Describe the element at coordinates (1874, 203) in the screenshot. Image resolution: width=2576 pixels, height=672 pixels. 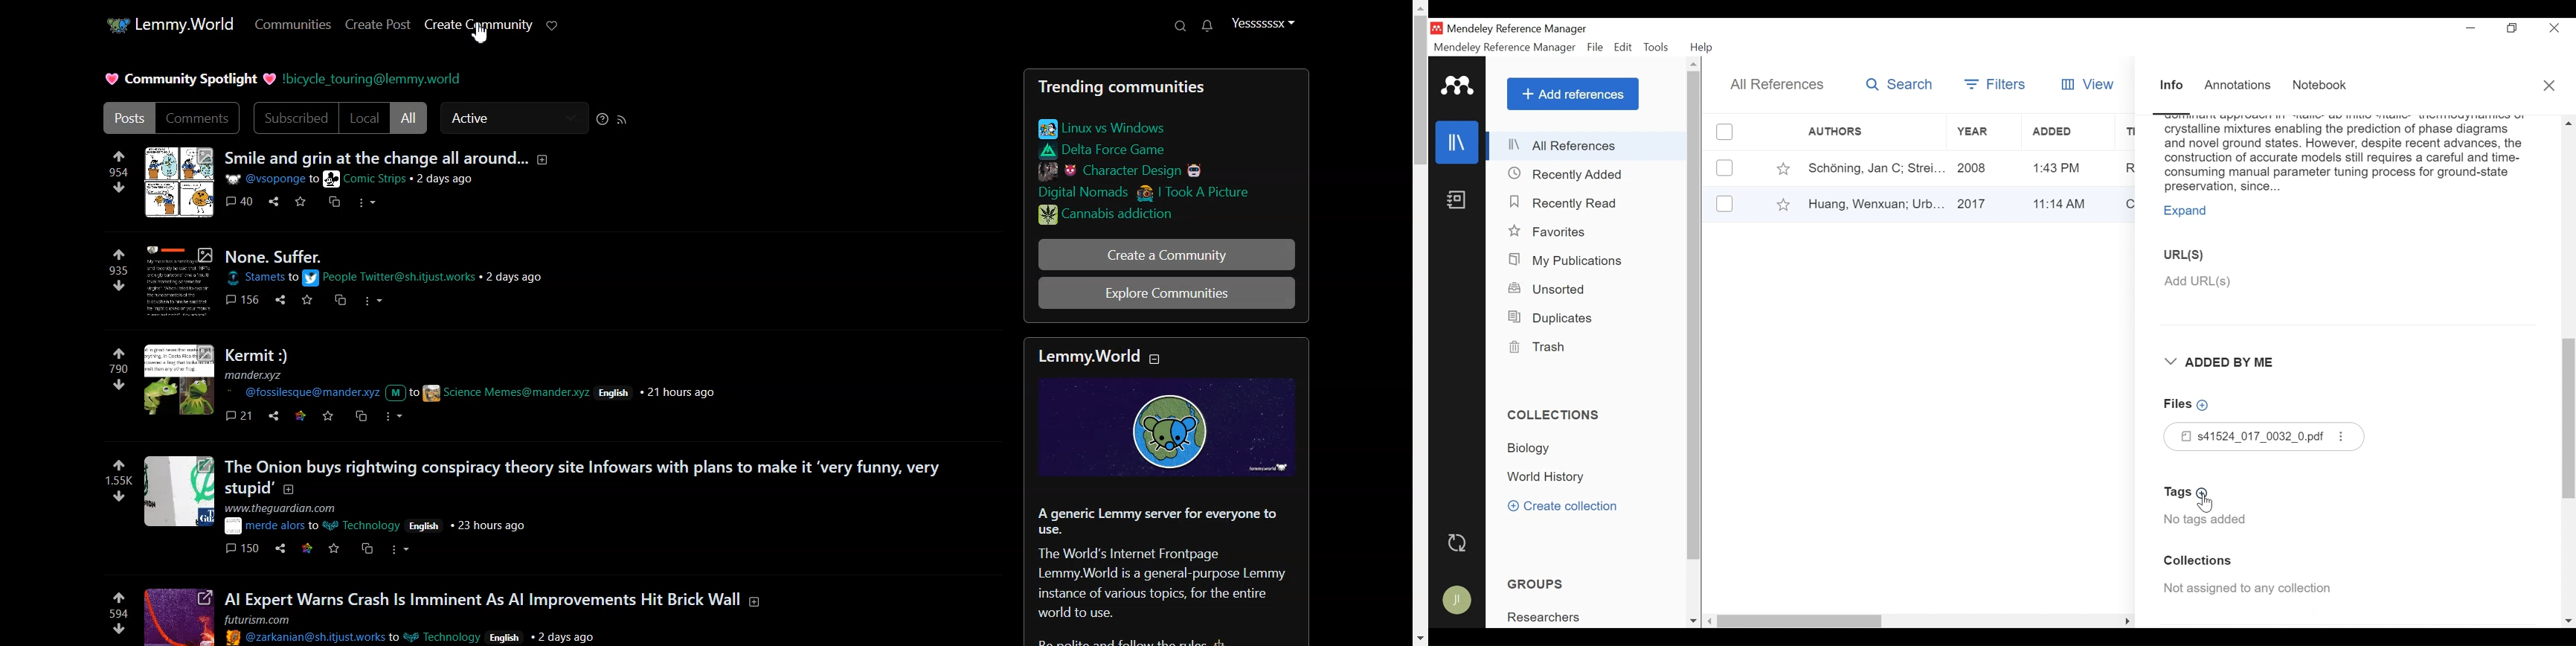
I see `Author` at that location.